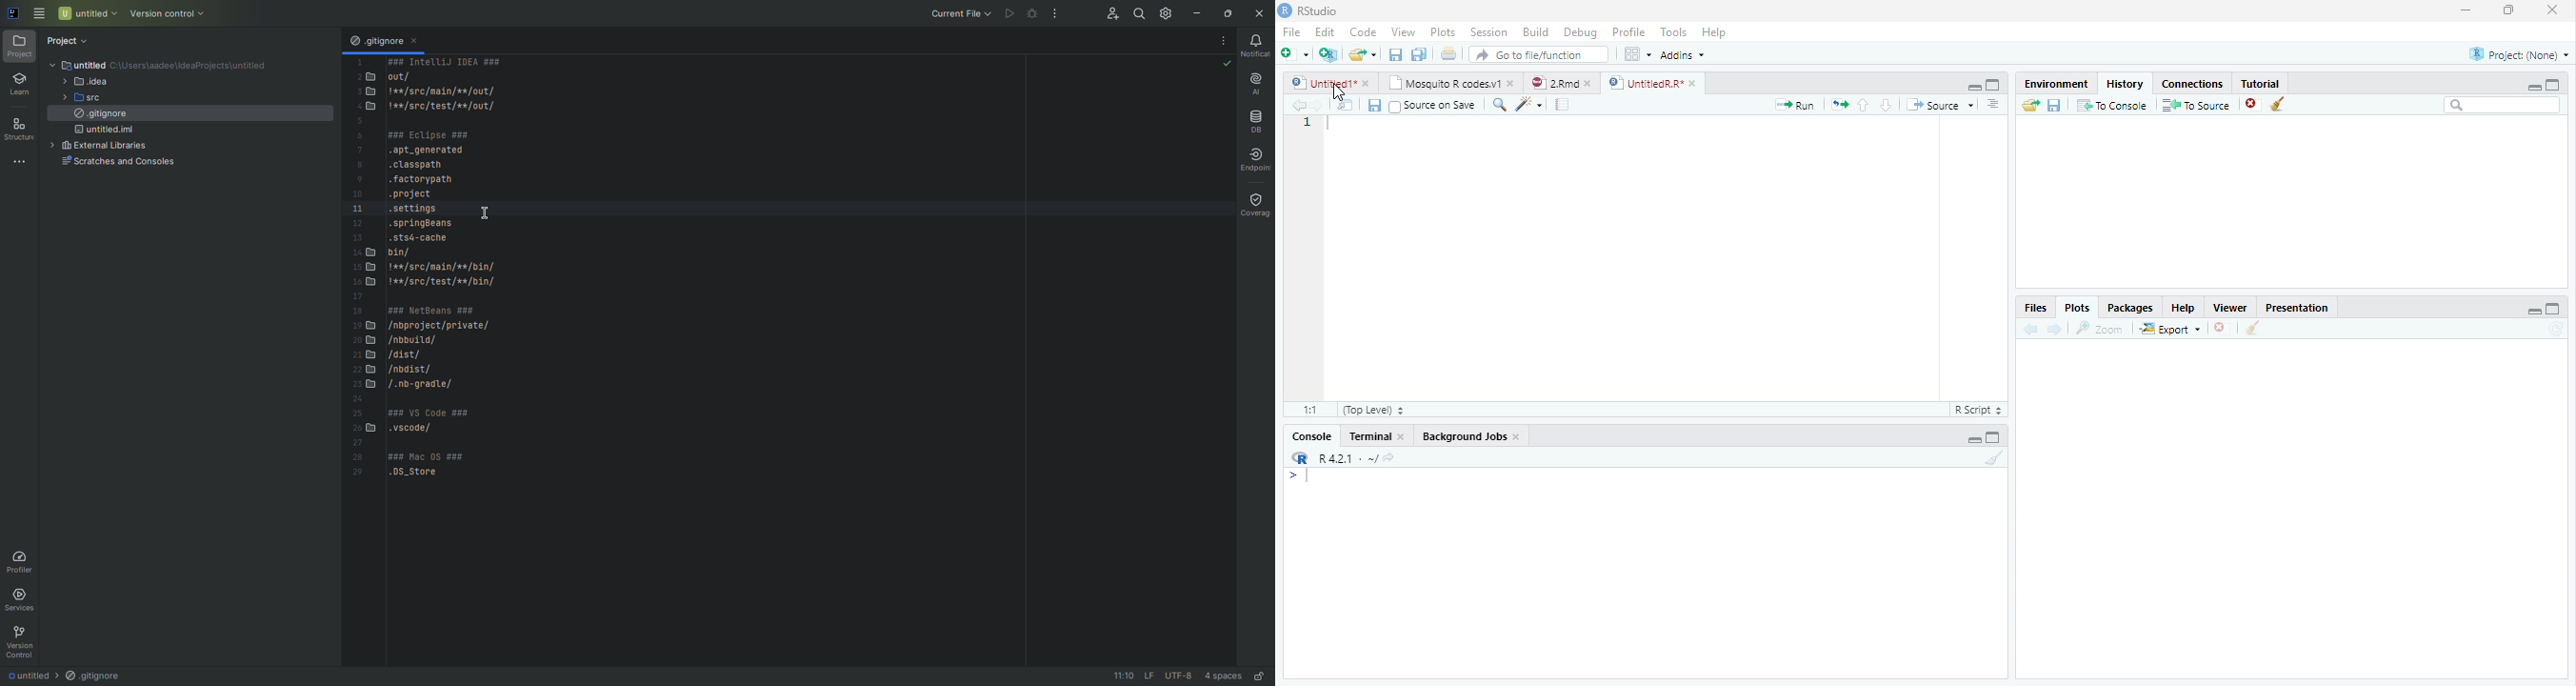 Image resolution: width=2576 pixels, height=700 pixels. I want to click on Save, so click(2056, 106).